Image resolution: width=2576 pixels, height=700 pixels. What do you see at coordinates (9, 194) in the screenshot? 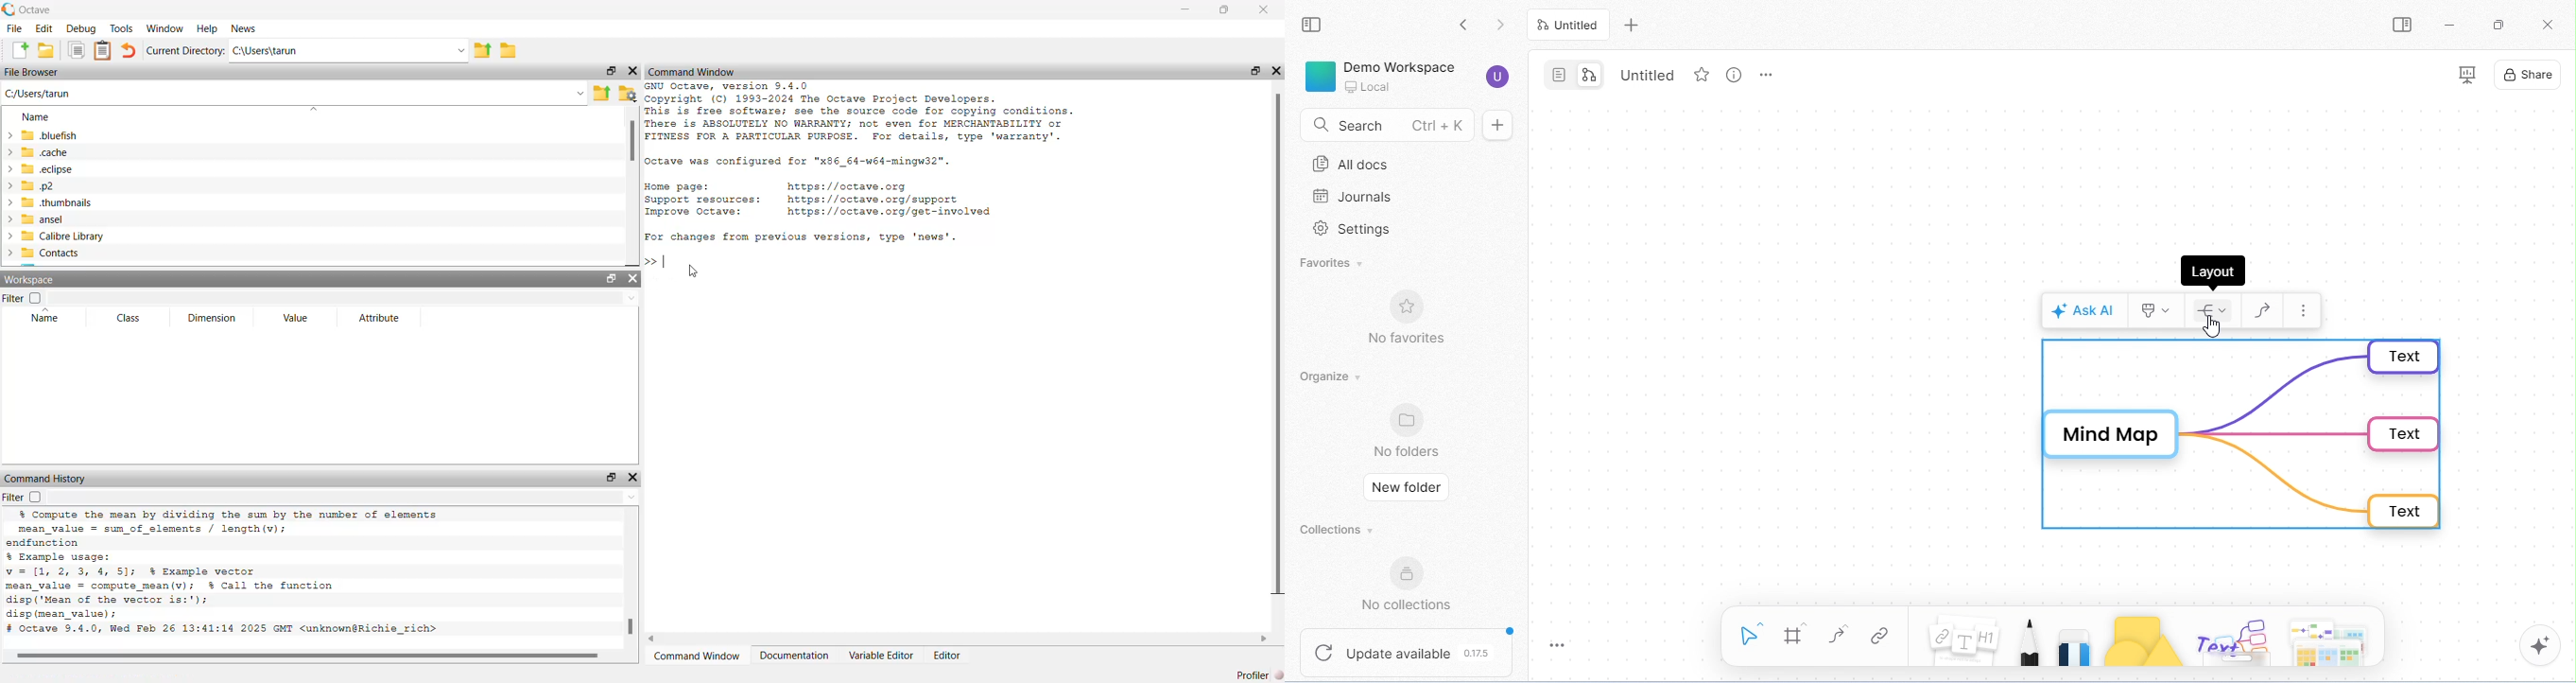
I see `expand/collapse` at bounding box center [9, 194].